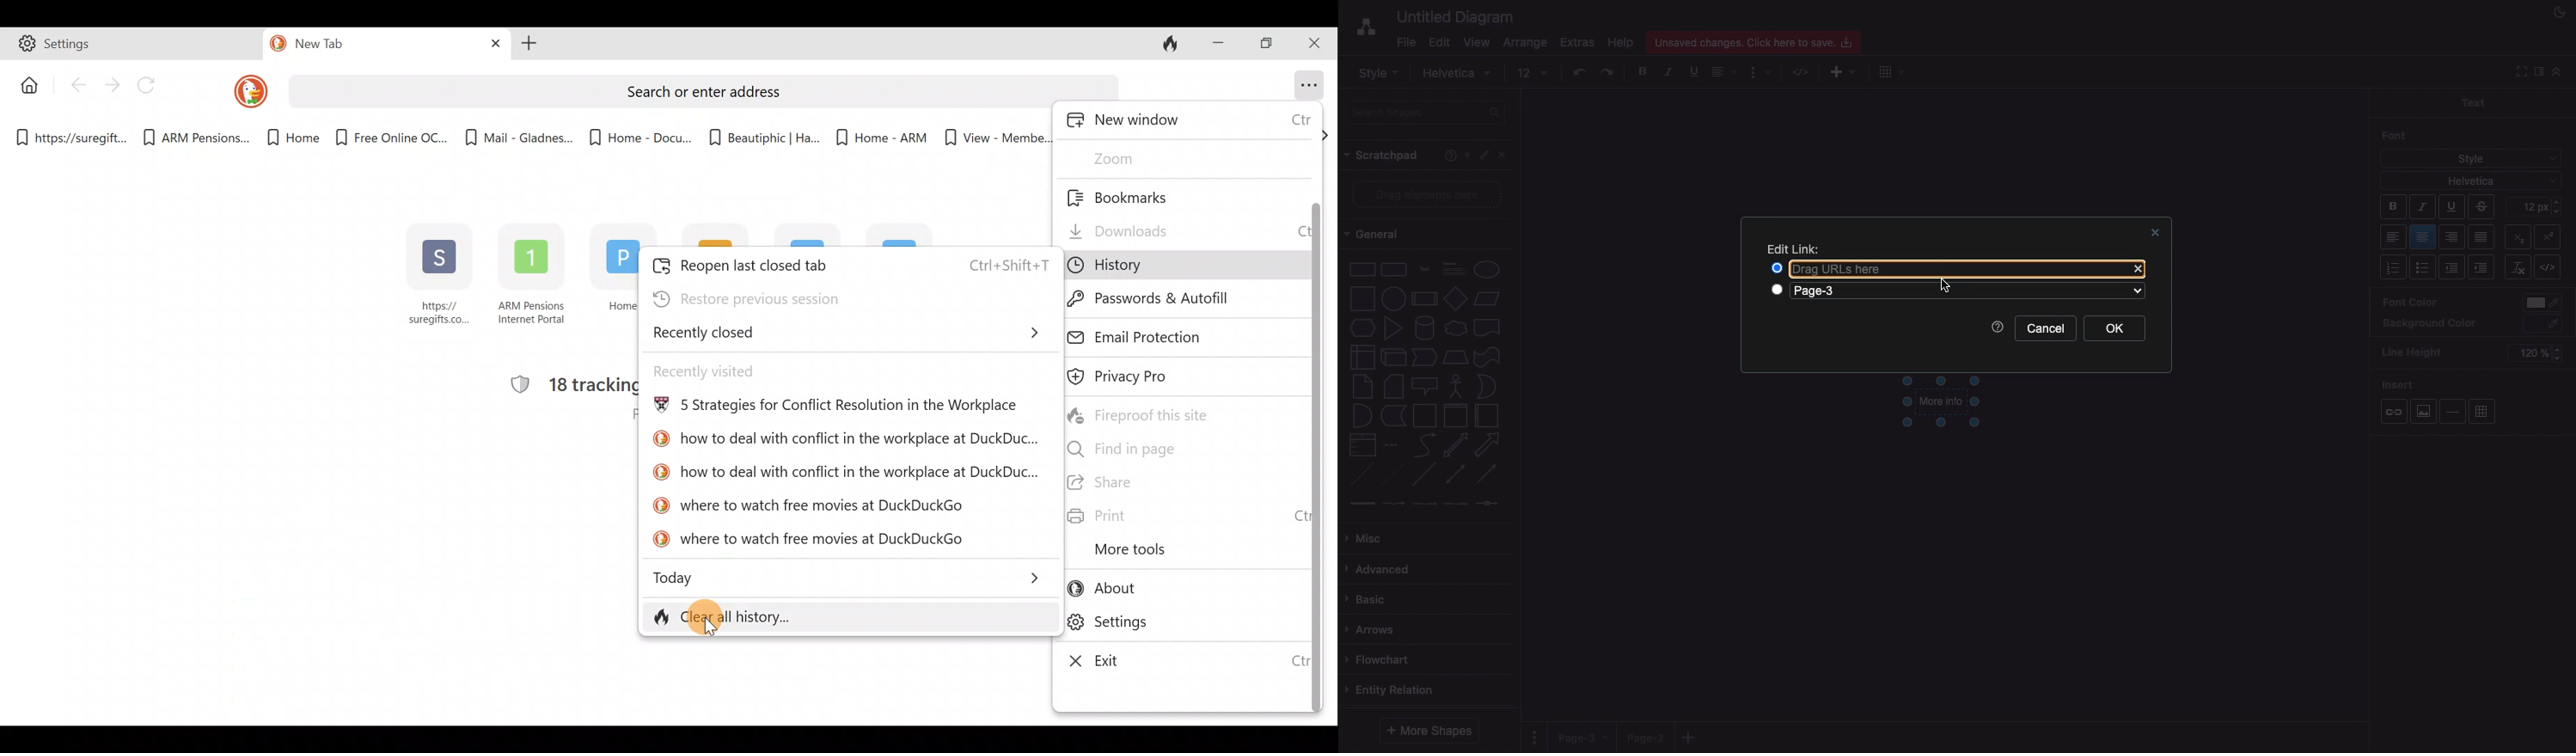  Describe the element at coordinates (2537, 72) in the screenshot. I see `Sidebar` at that location.